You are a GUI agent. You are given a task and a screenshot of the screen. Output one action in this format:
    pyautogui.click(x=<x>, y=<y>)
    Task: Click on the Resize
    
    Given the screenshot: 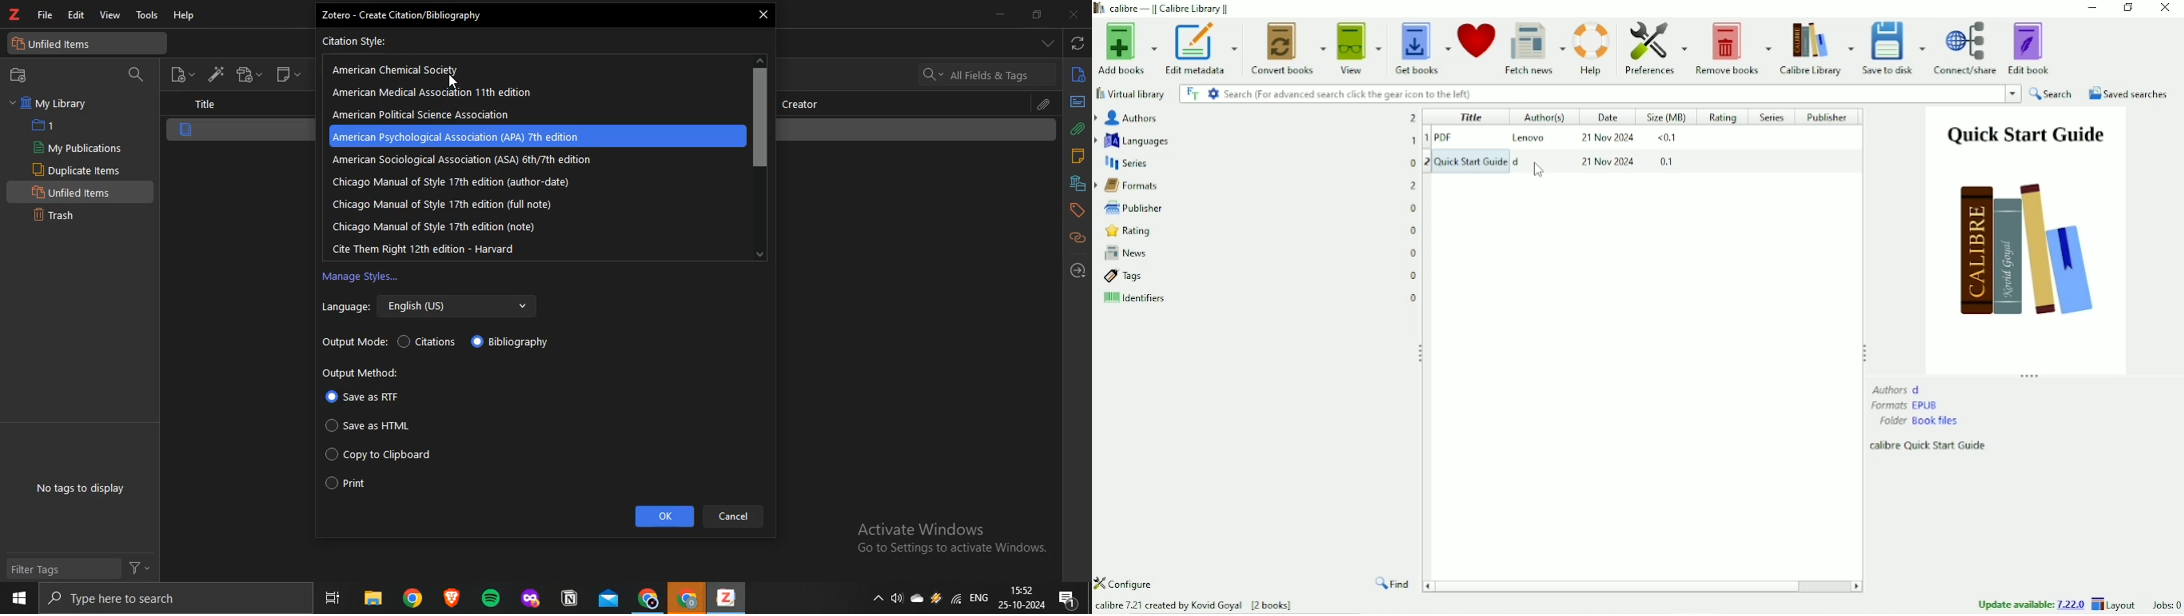 What is the action you would take?
    pyautogui.click(x=1422, y=353)
    